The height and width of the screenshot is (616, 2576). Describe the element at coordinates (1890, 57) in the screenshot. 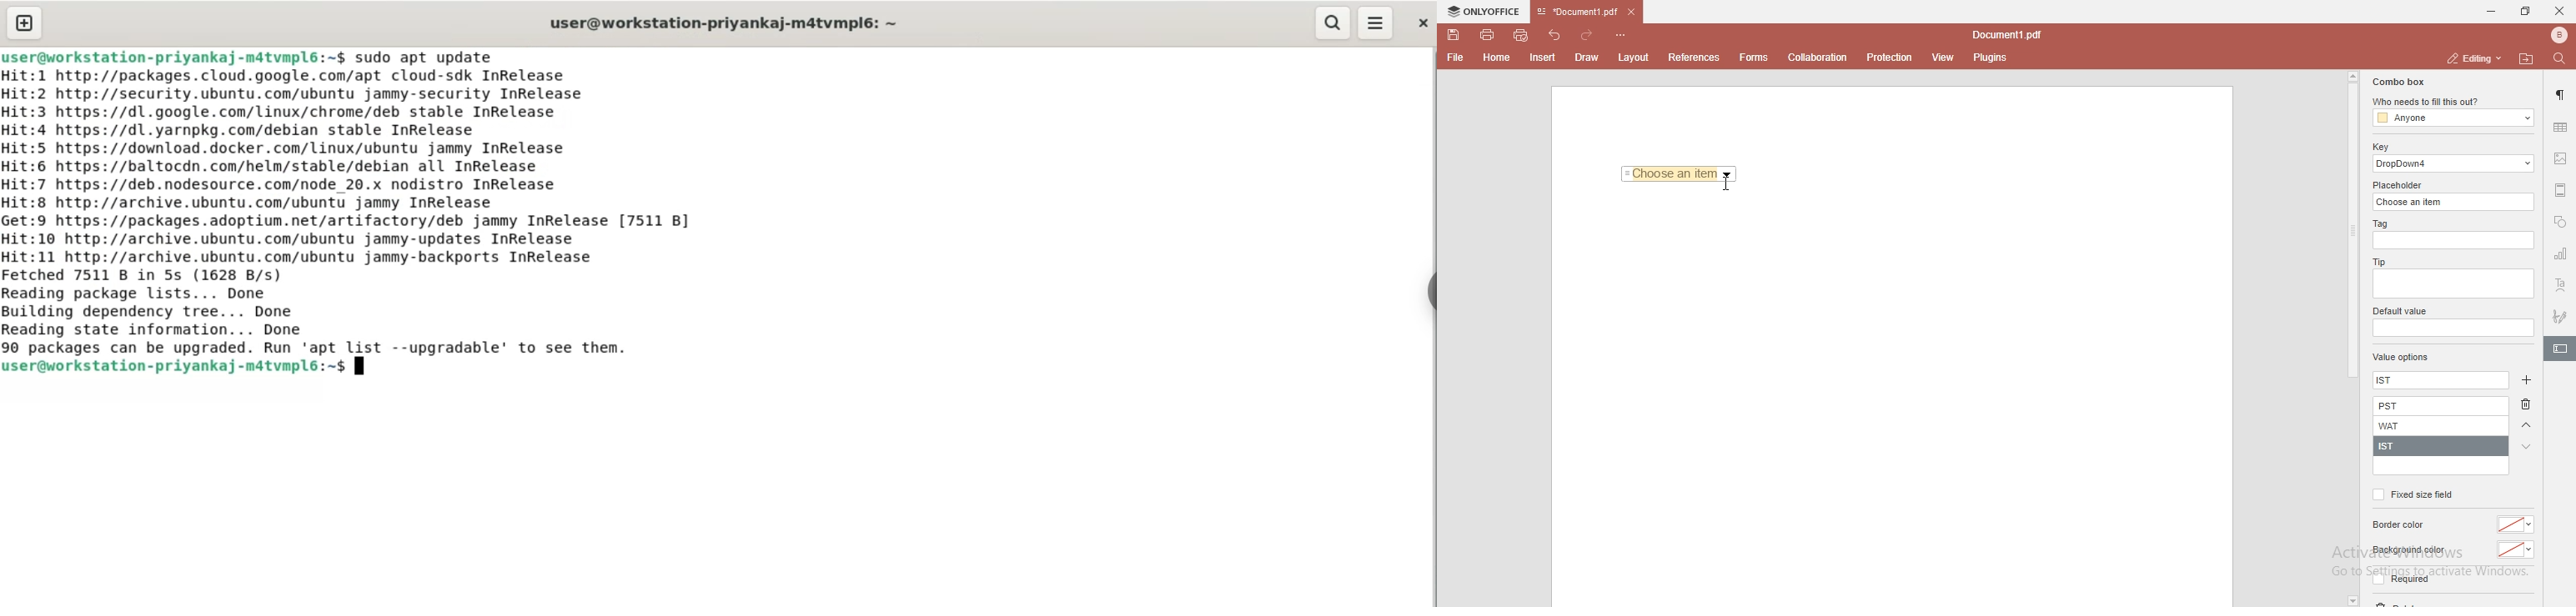

I see `protection` at that location.